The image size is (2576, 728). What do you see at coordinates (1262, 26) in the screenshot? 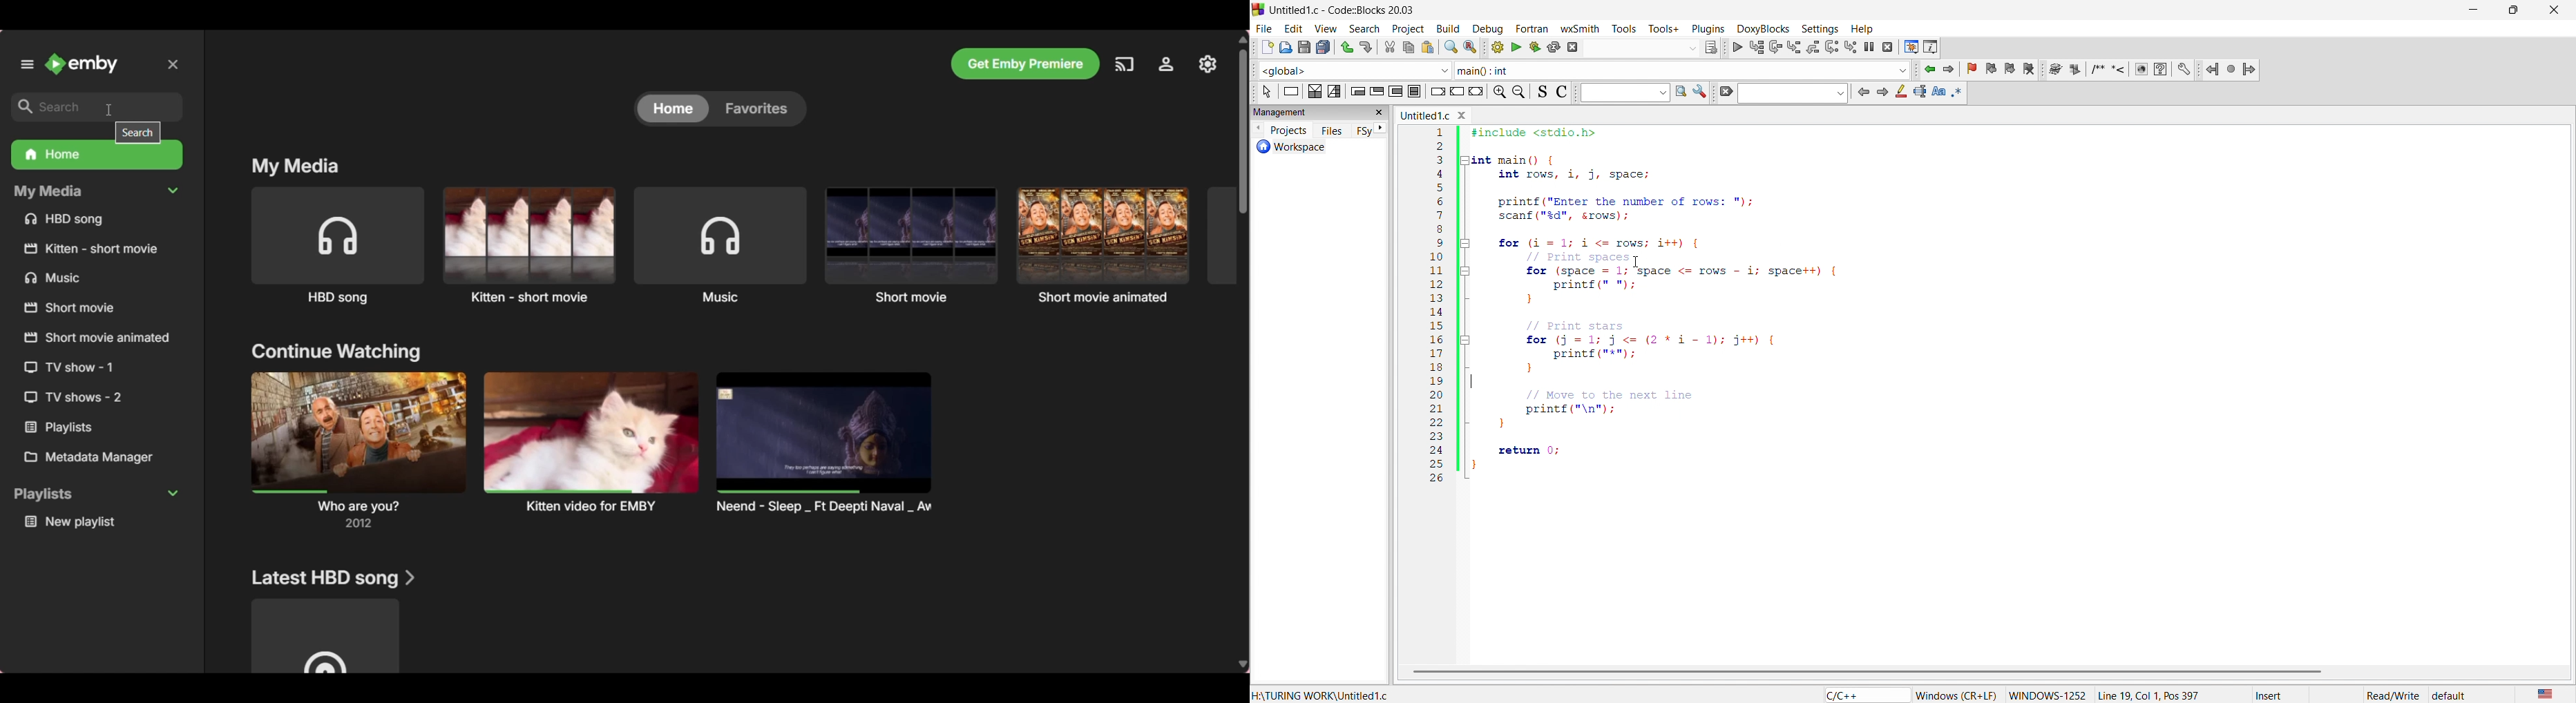
I see `file` at bounding box center [1262, 26].